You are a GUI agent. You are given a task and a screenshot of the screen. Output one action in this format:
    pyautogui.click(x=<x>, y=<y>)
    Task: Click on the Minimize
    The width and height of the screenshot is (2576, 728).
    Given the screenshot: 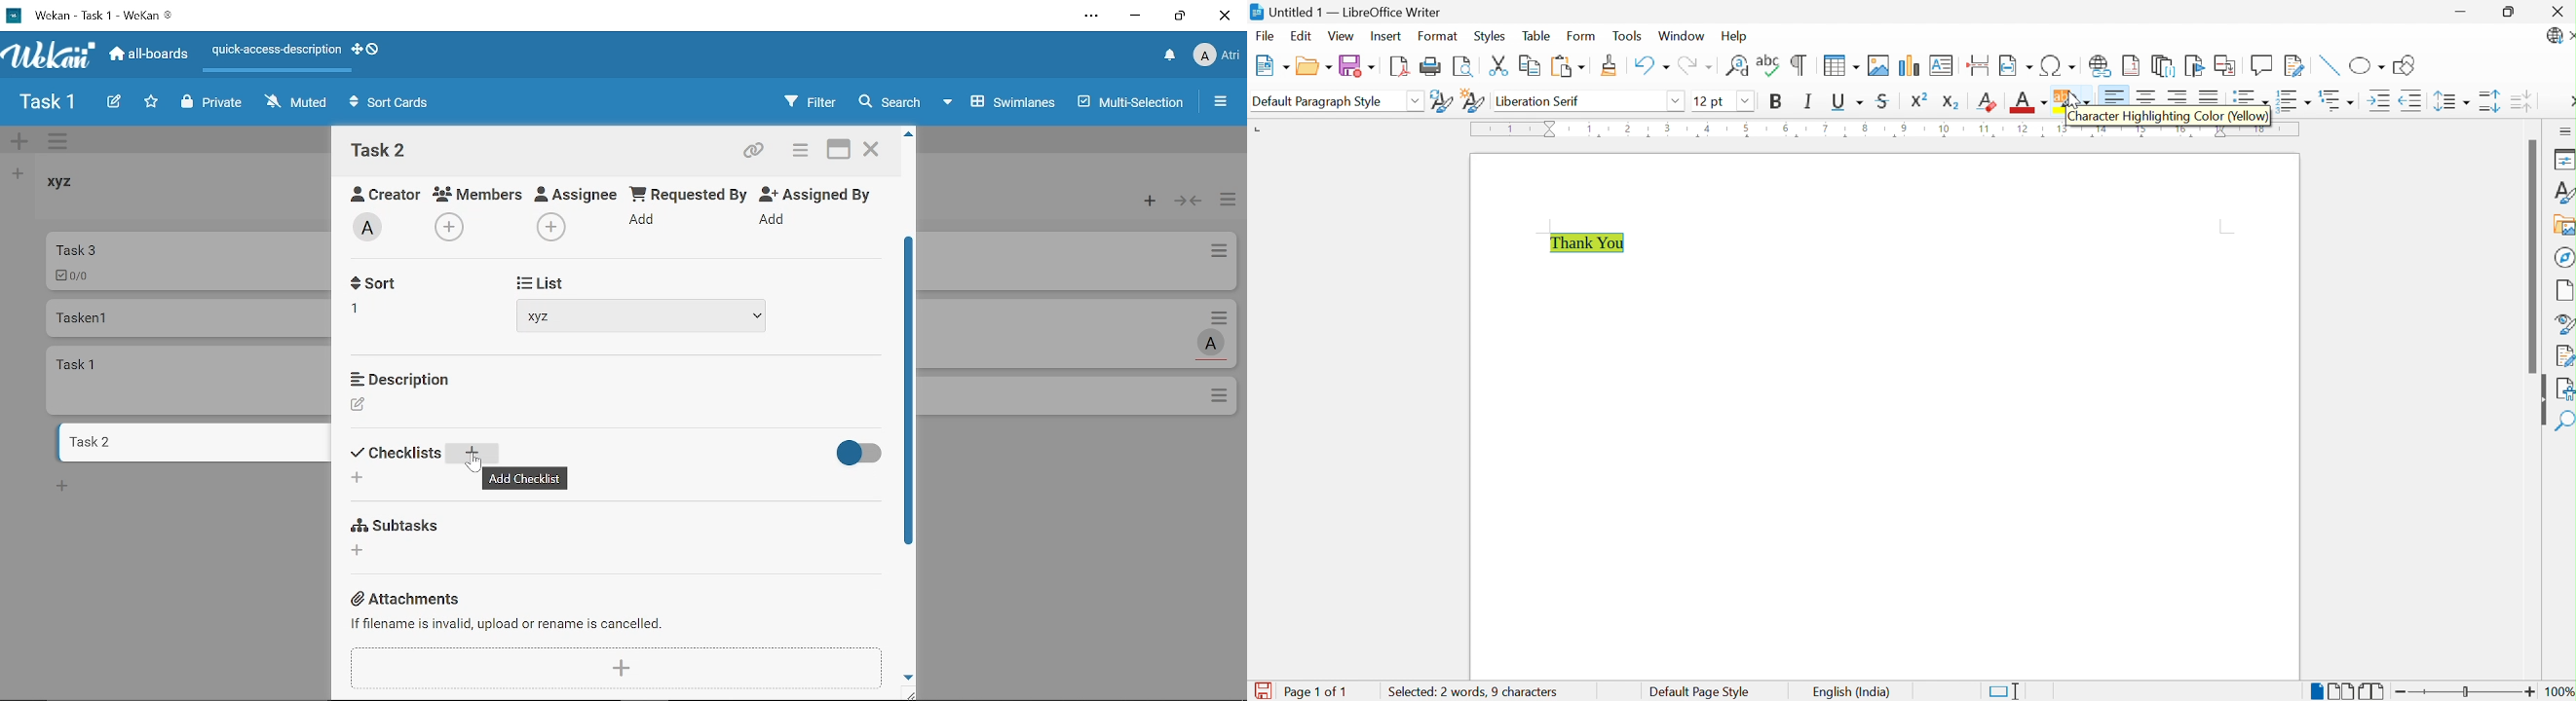 What is the action you would take?
    pyautogui.click(x=1136, y=18)
    